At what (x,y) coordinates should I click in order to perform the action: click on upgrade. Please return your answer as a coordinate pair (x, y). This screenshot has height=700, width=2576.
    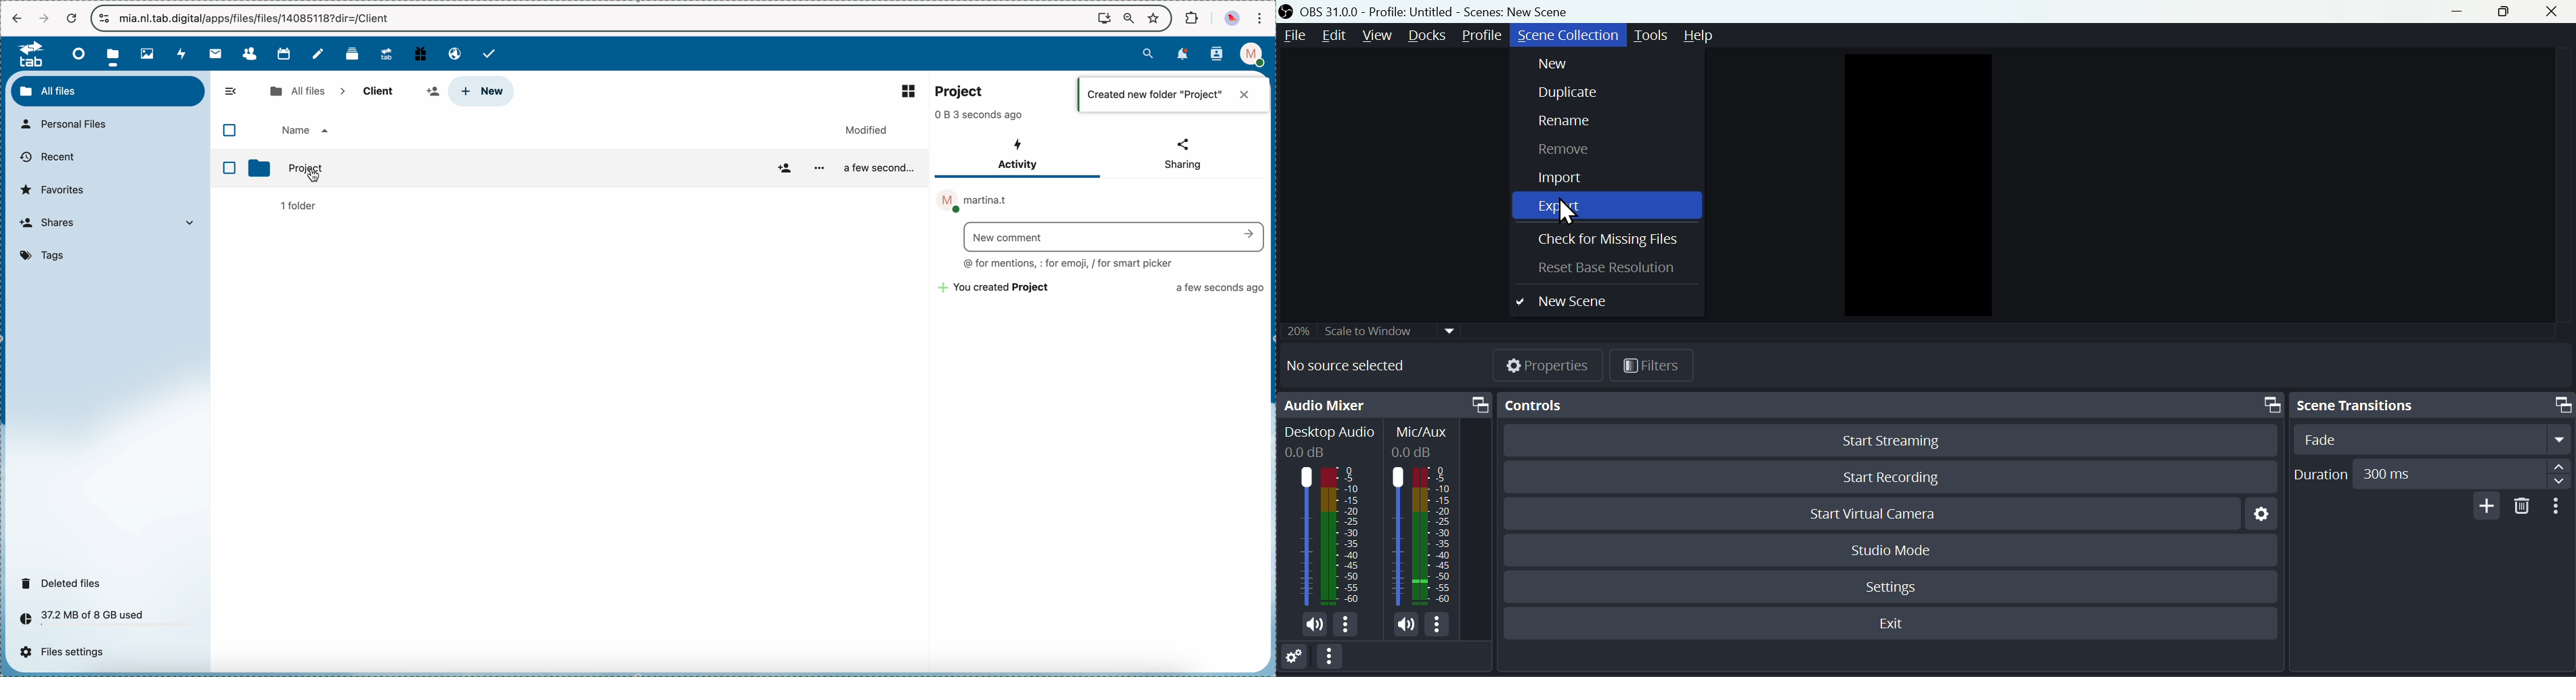
    Looking at the image, I should click on (387, 53).